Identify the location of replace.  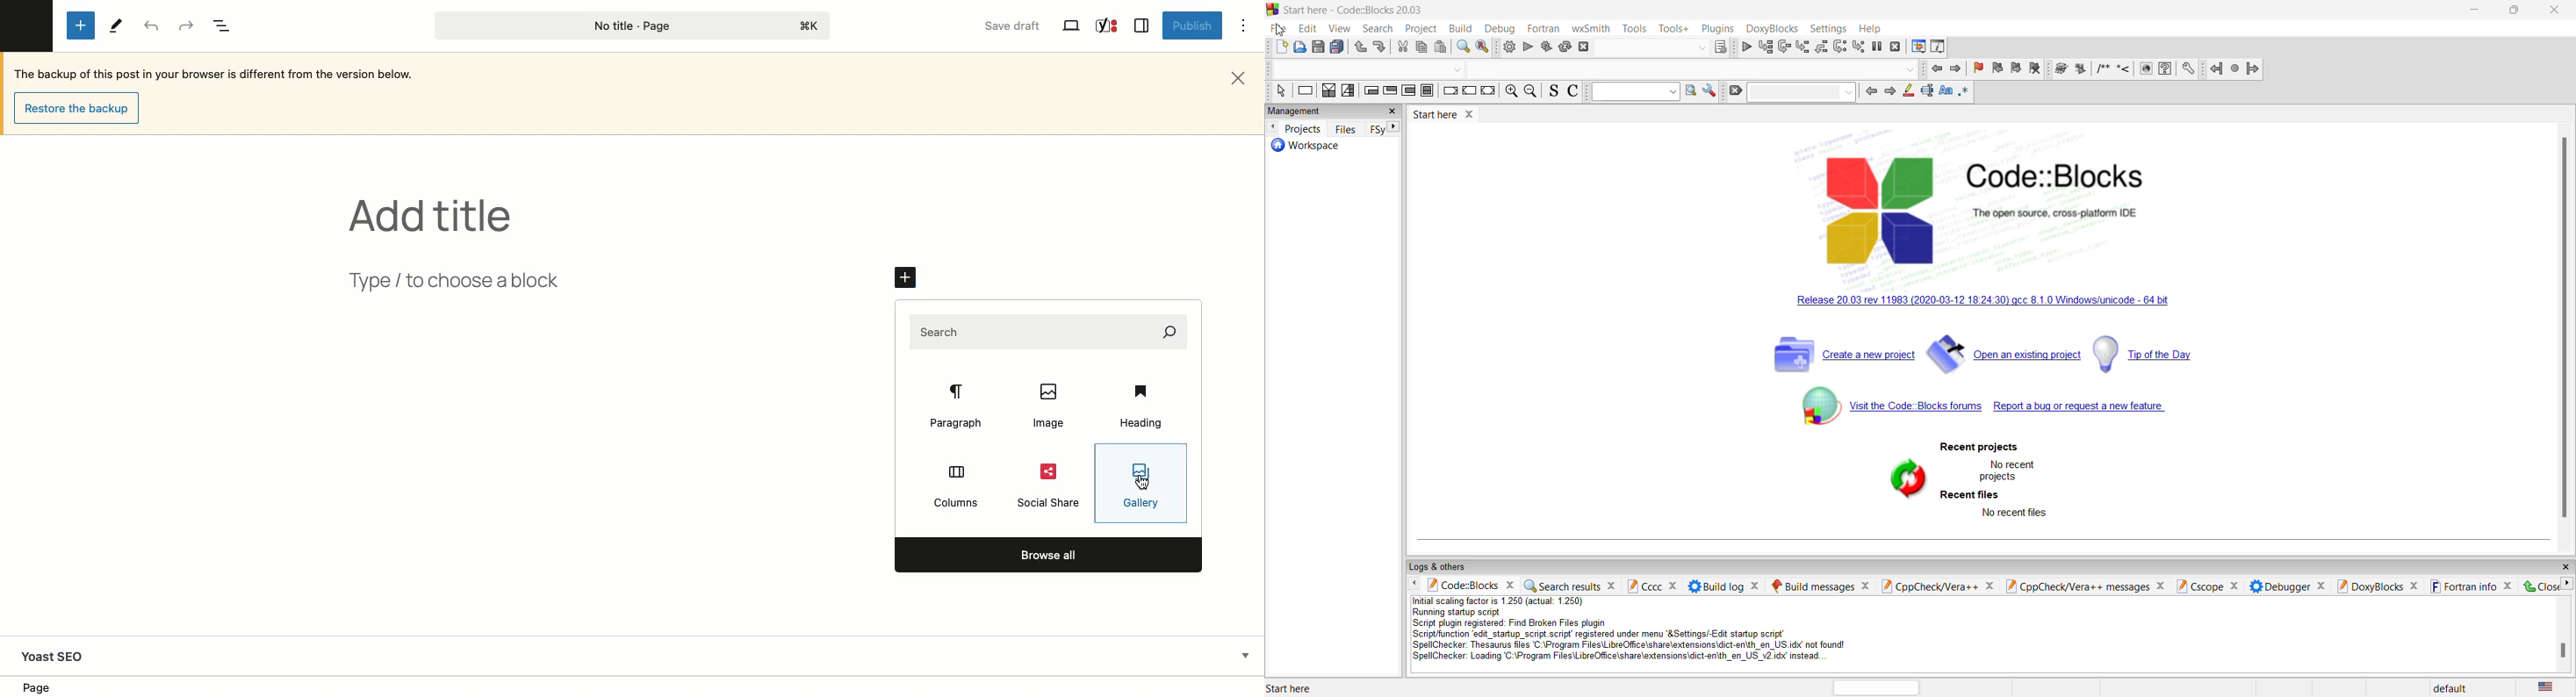
(1483, 46).